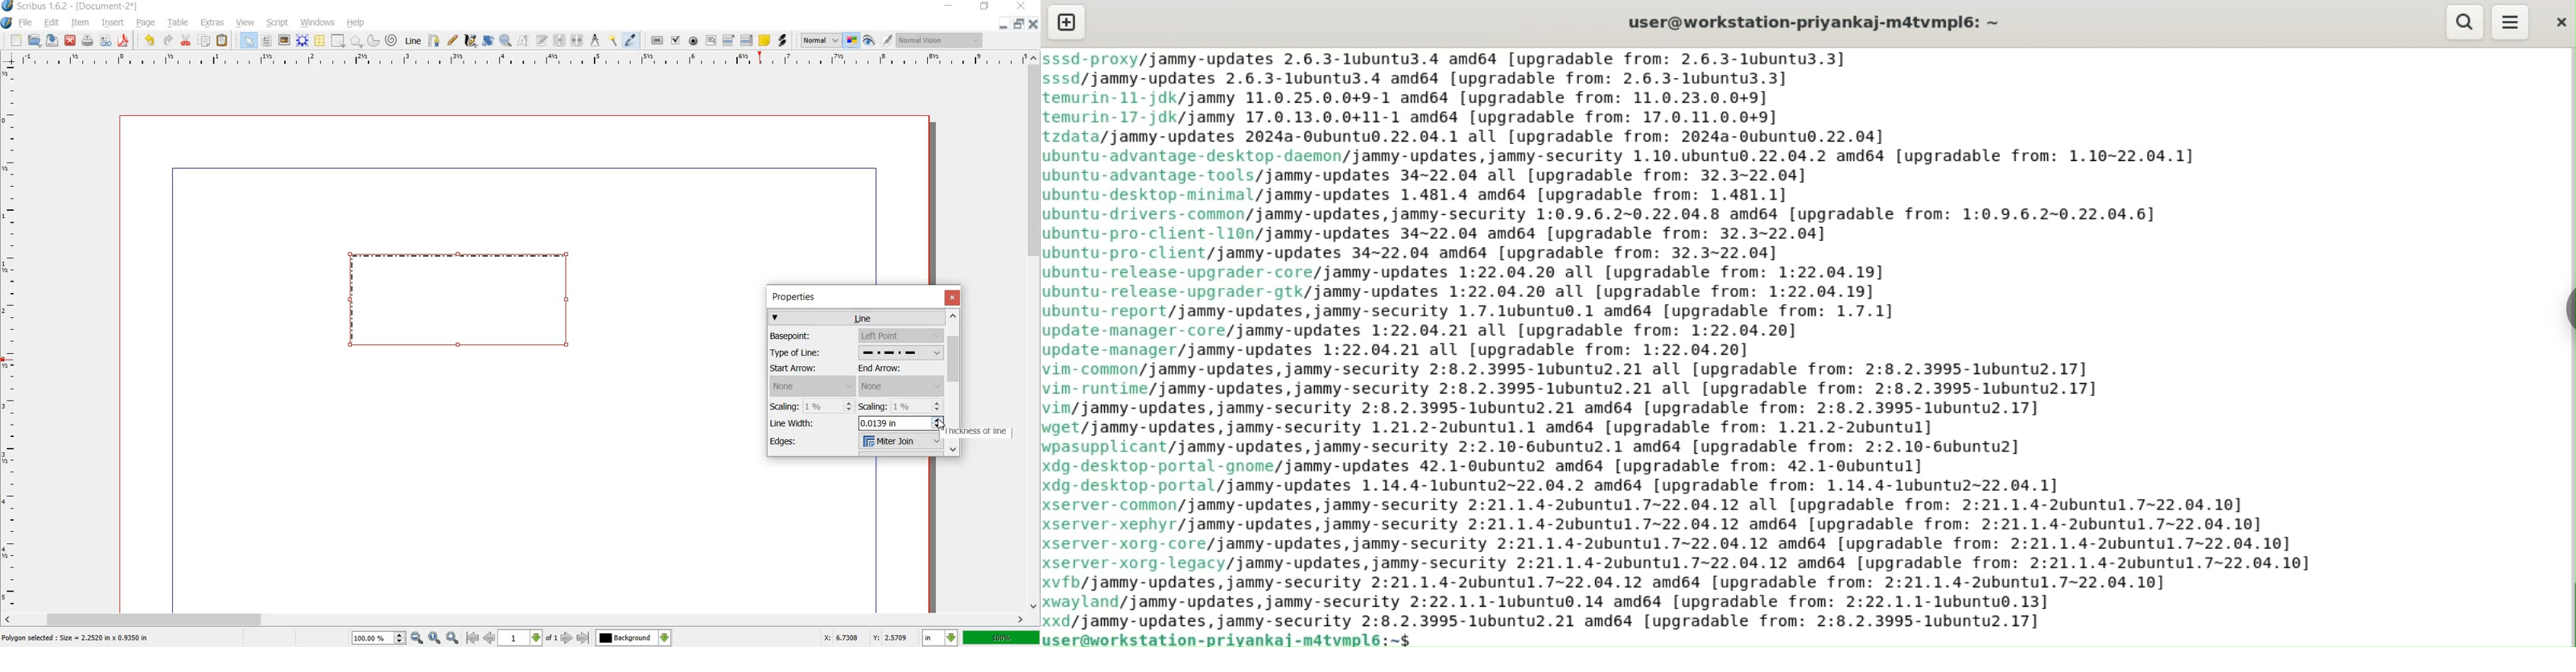 The image size is (2576, 672). I want to click on RULER, so click(11, 337).